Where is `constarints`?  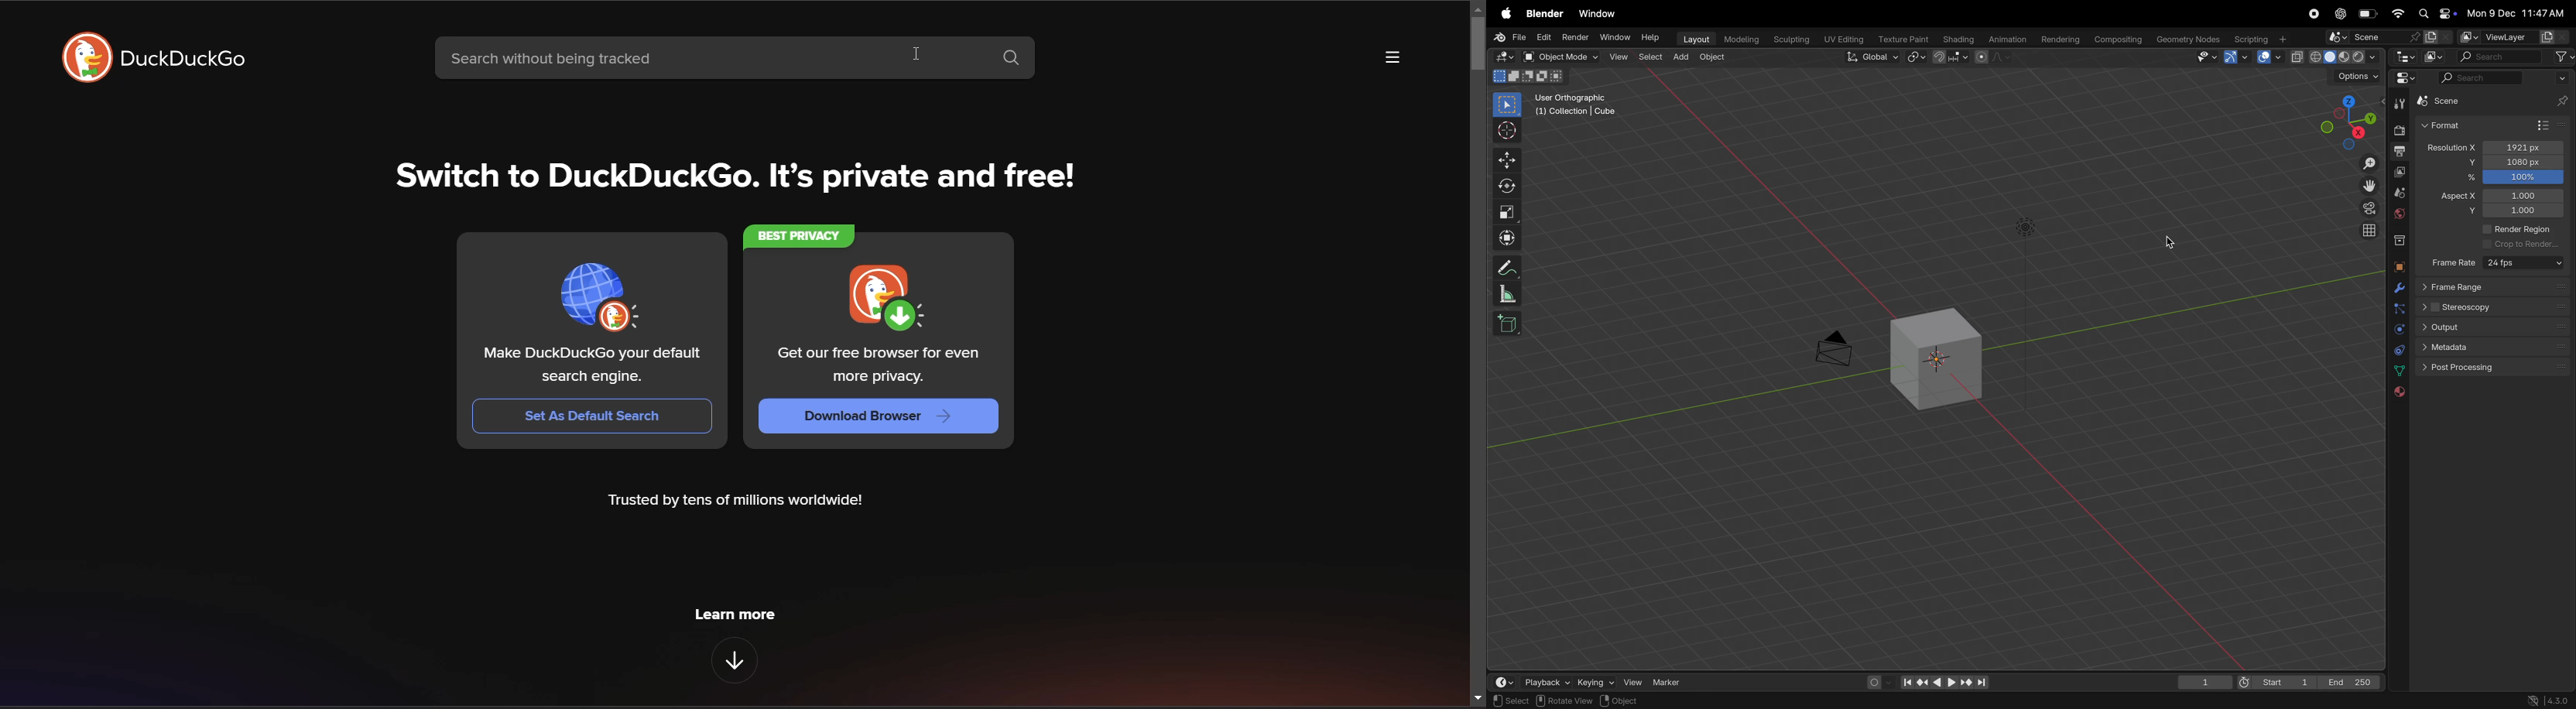 constarints is located at coordinates (2398, 349).